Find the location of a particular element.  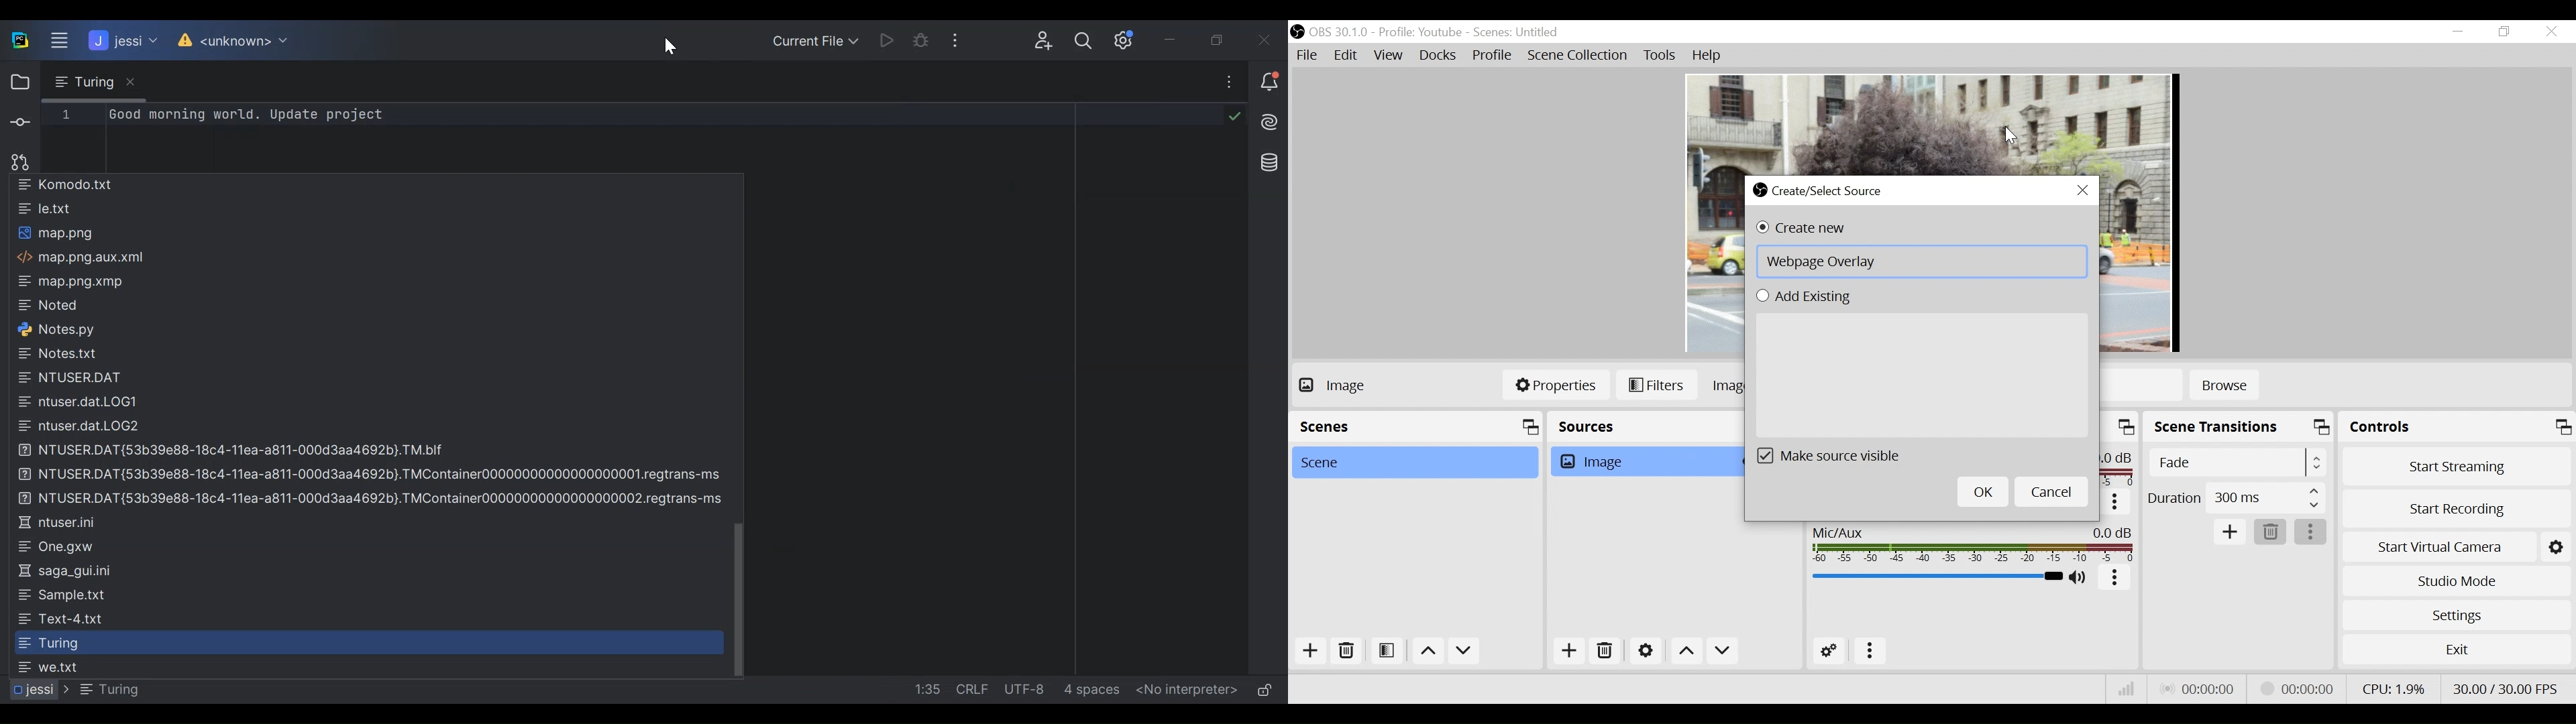

(un)select Add Existing is located at coordinates (1802, 296).